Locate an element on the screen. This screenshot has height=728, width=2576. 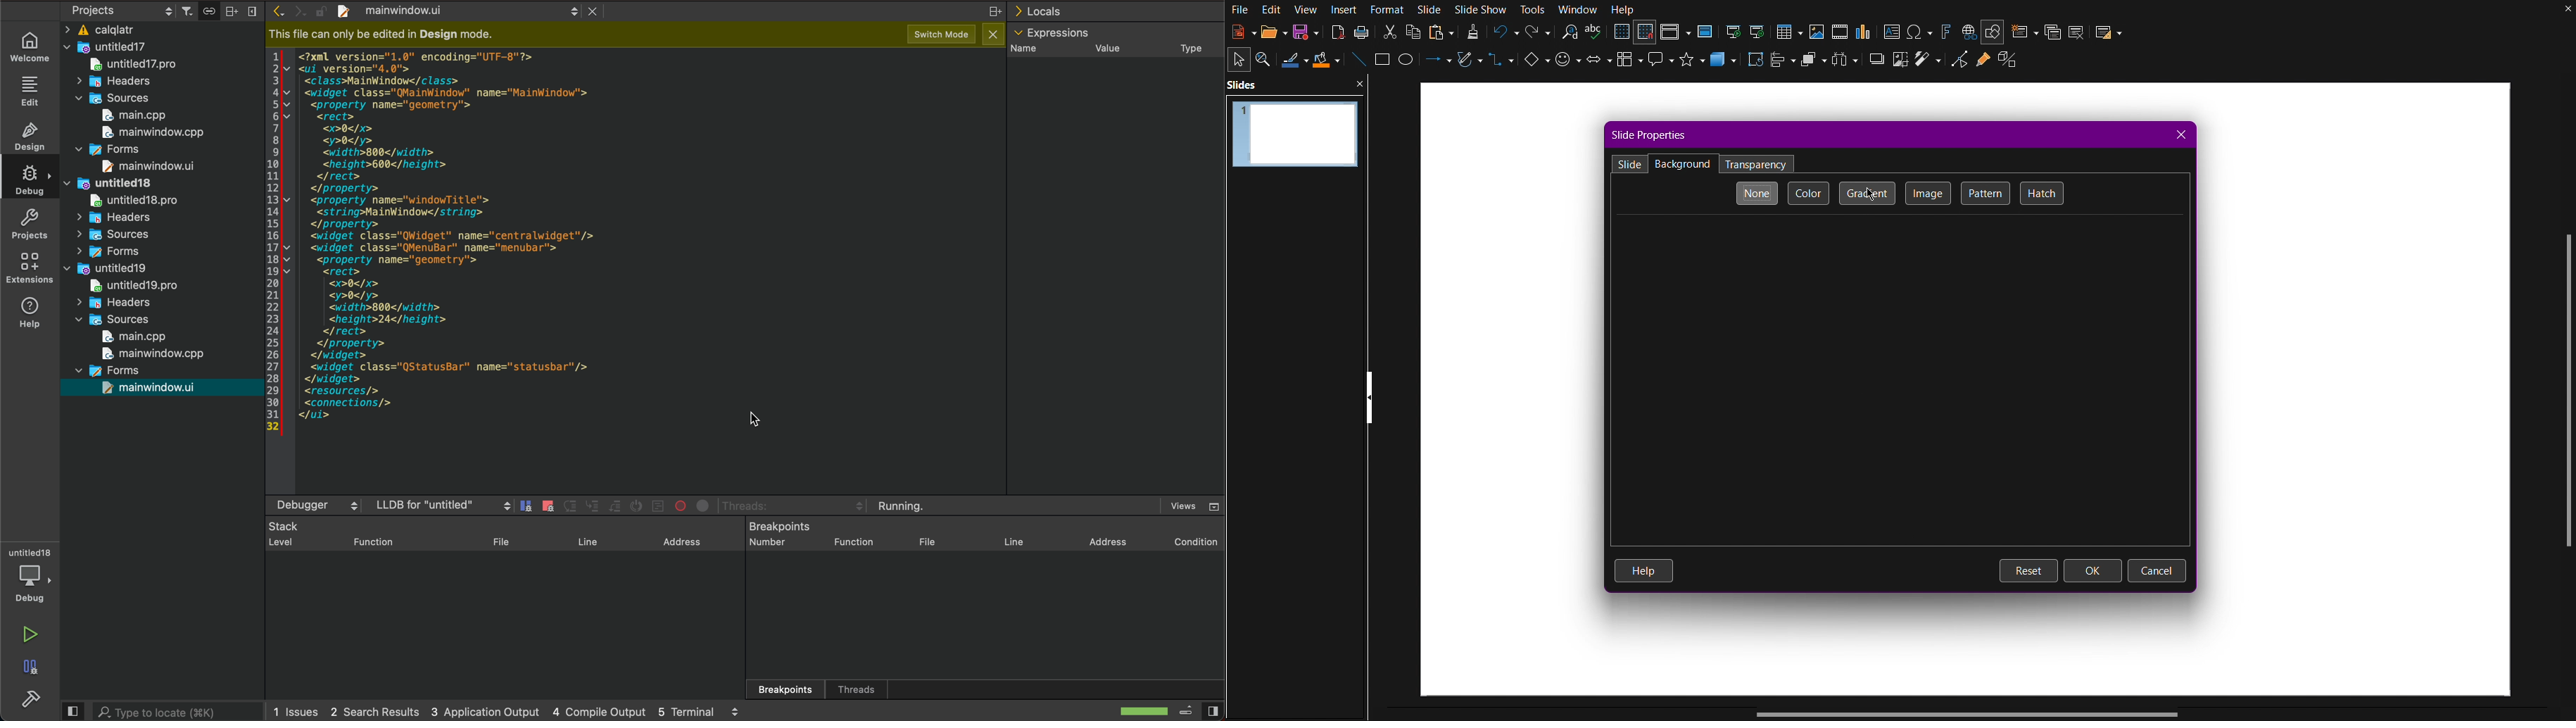
Square is located at coordinates (1384, 62).